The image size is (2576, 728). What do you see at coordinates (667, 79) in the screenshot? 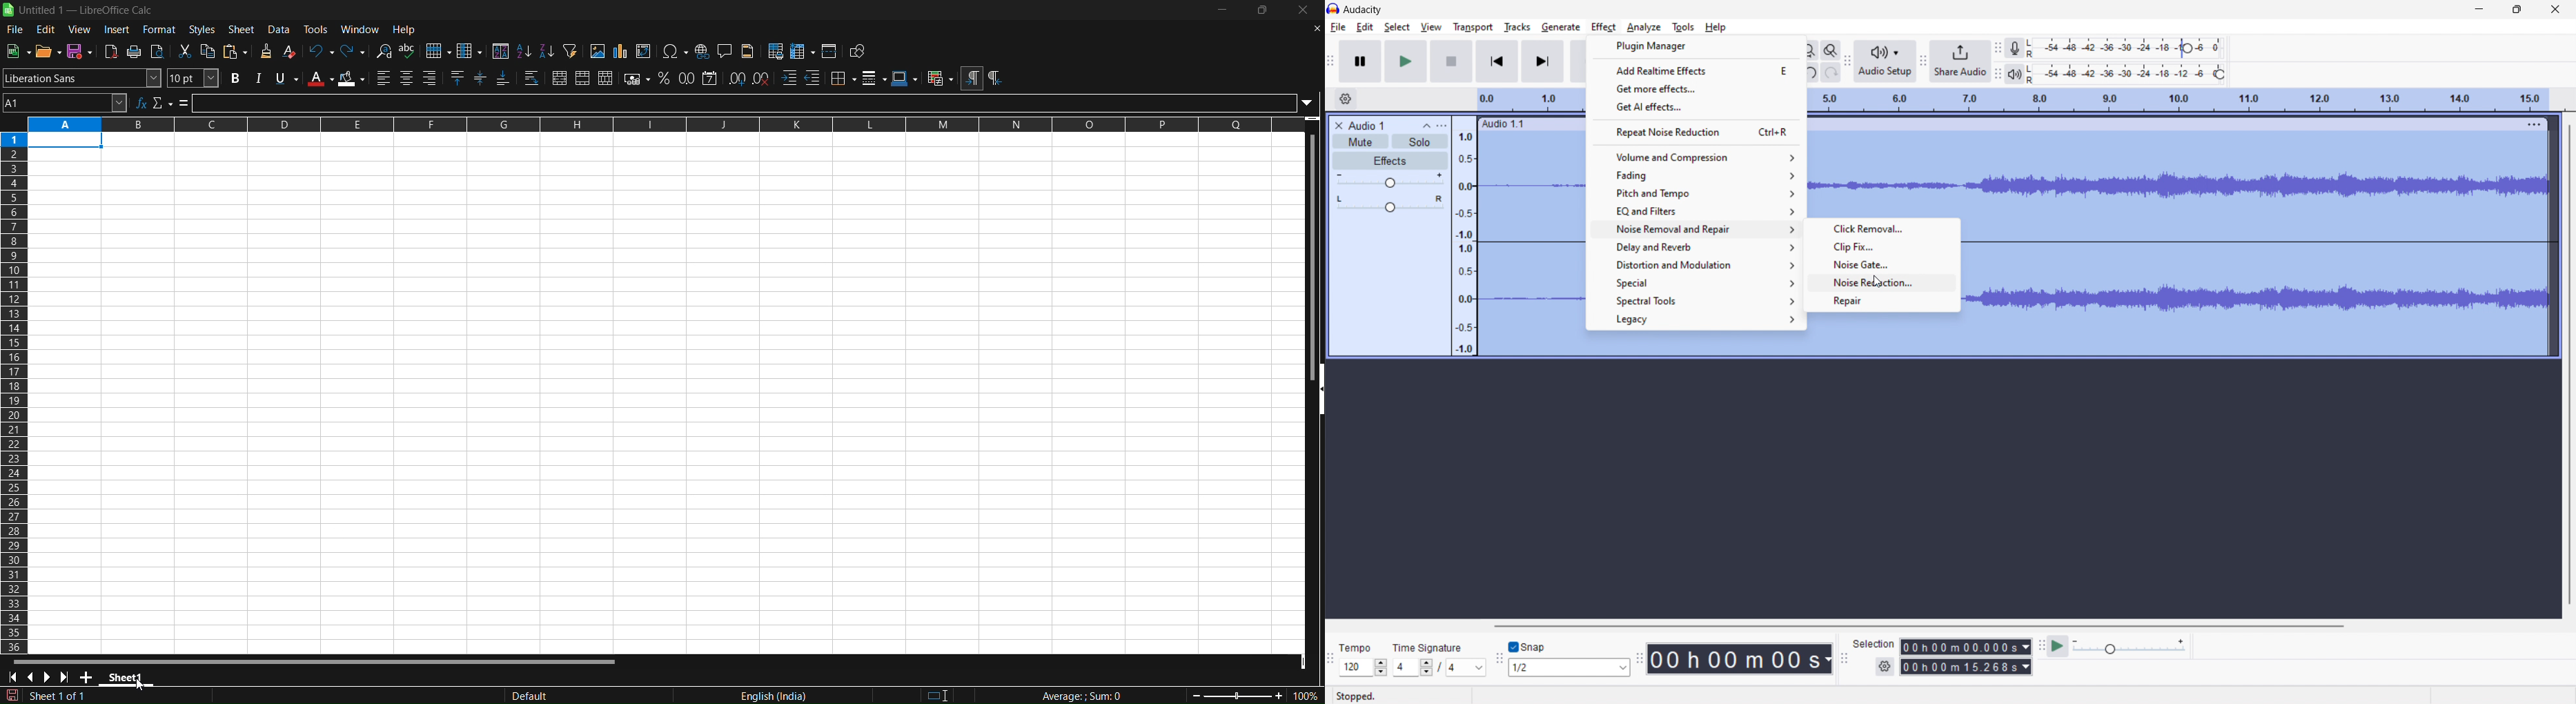
I see `format  as percent` at bounding box center [667, 79].